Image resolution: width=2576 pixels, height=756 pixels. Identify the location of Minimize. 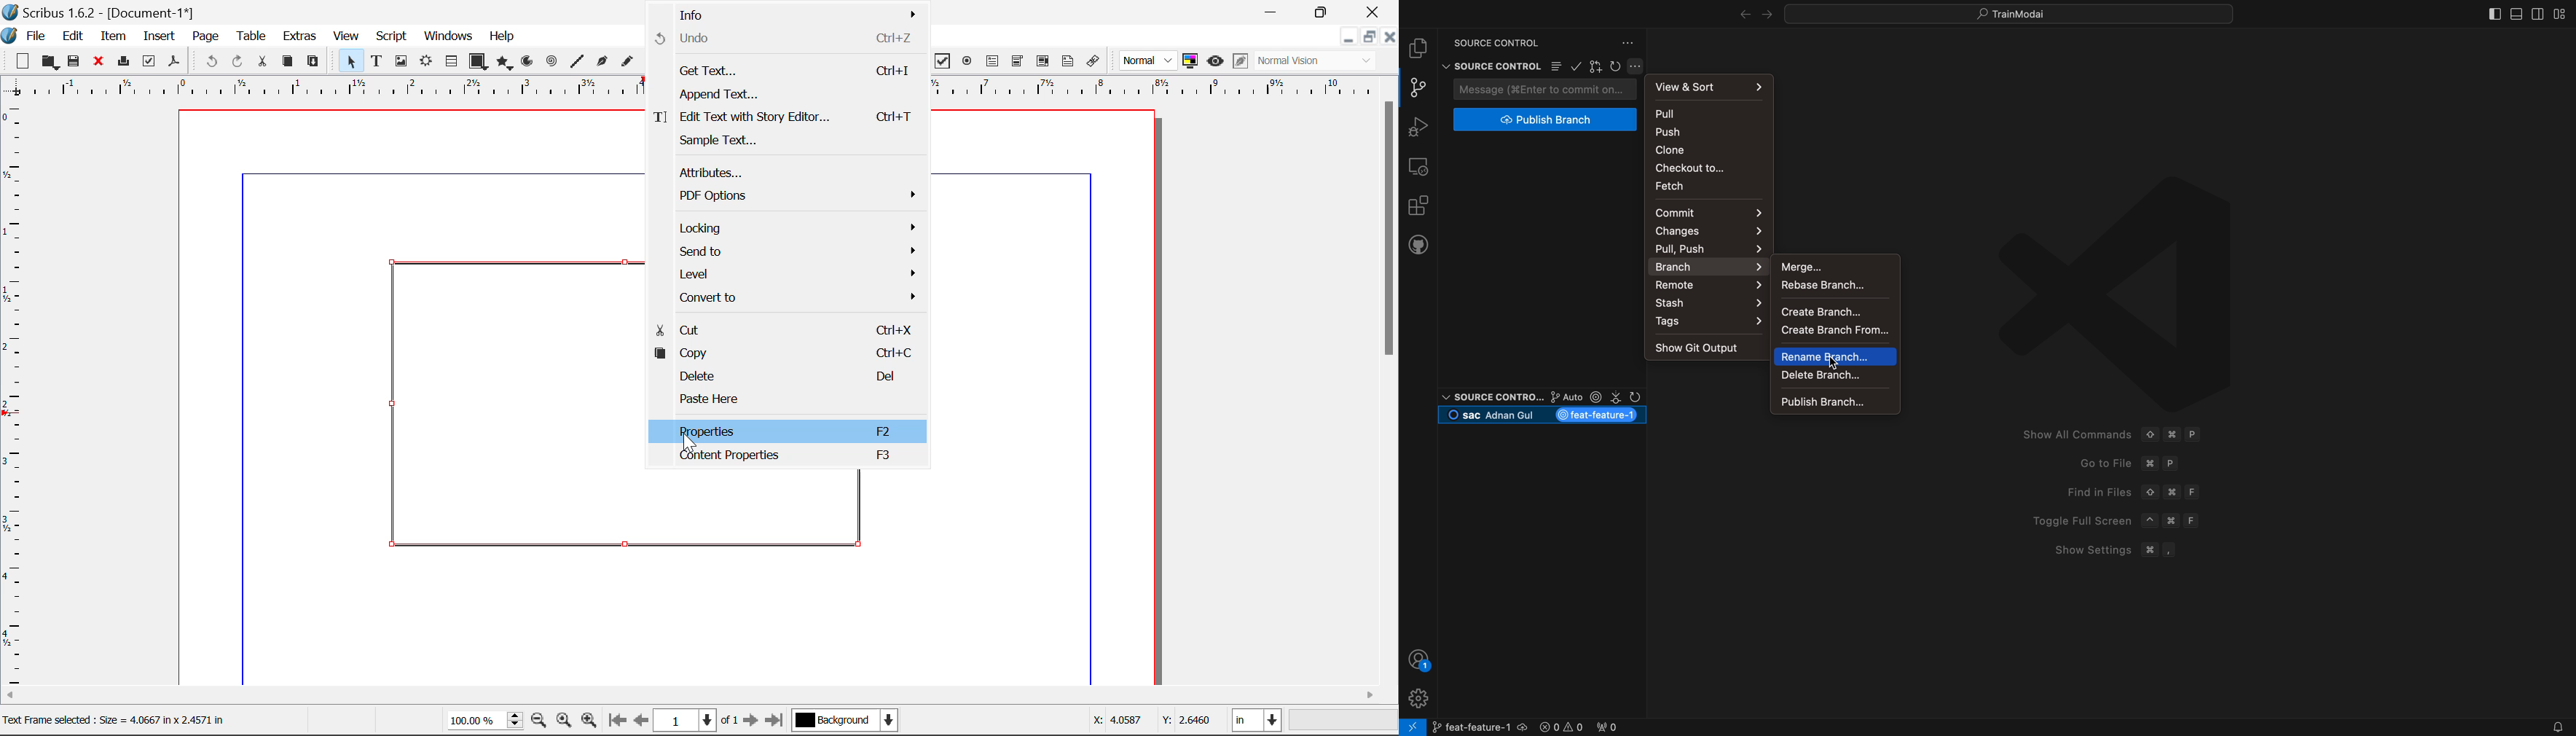
(1324, 11).